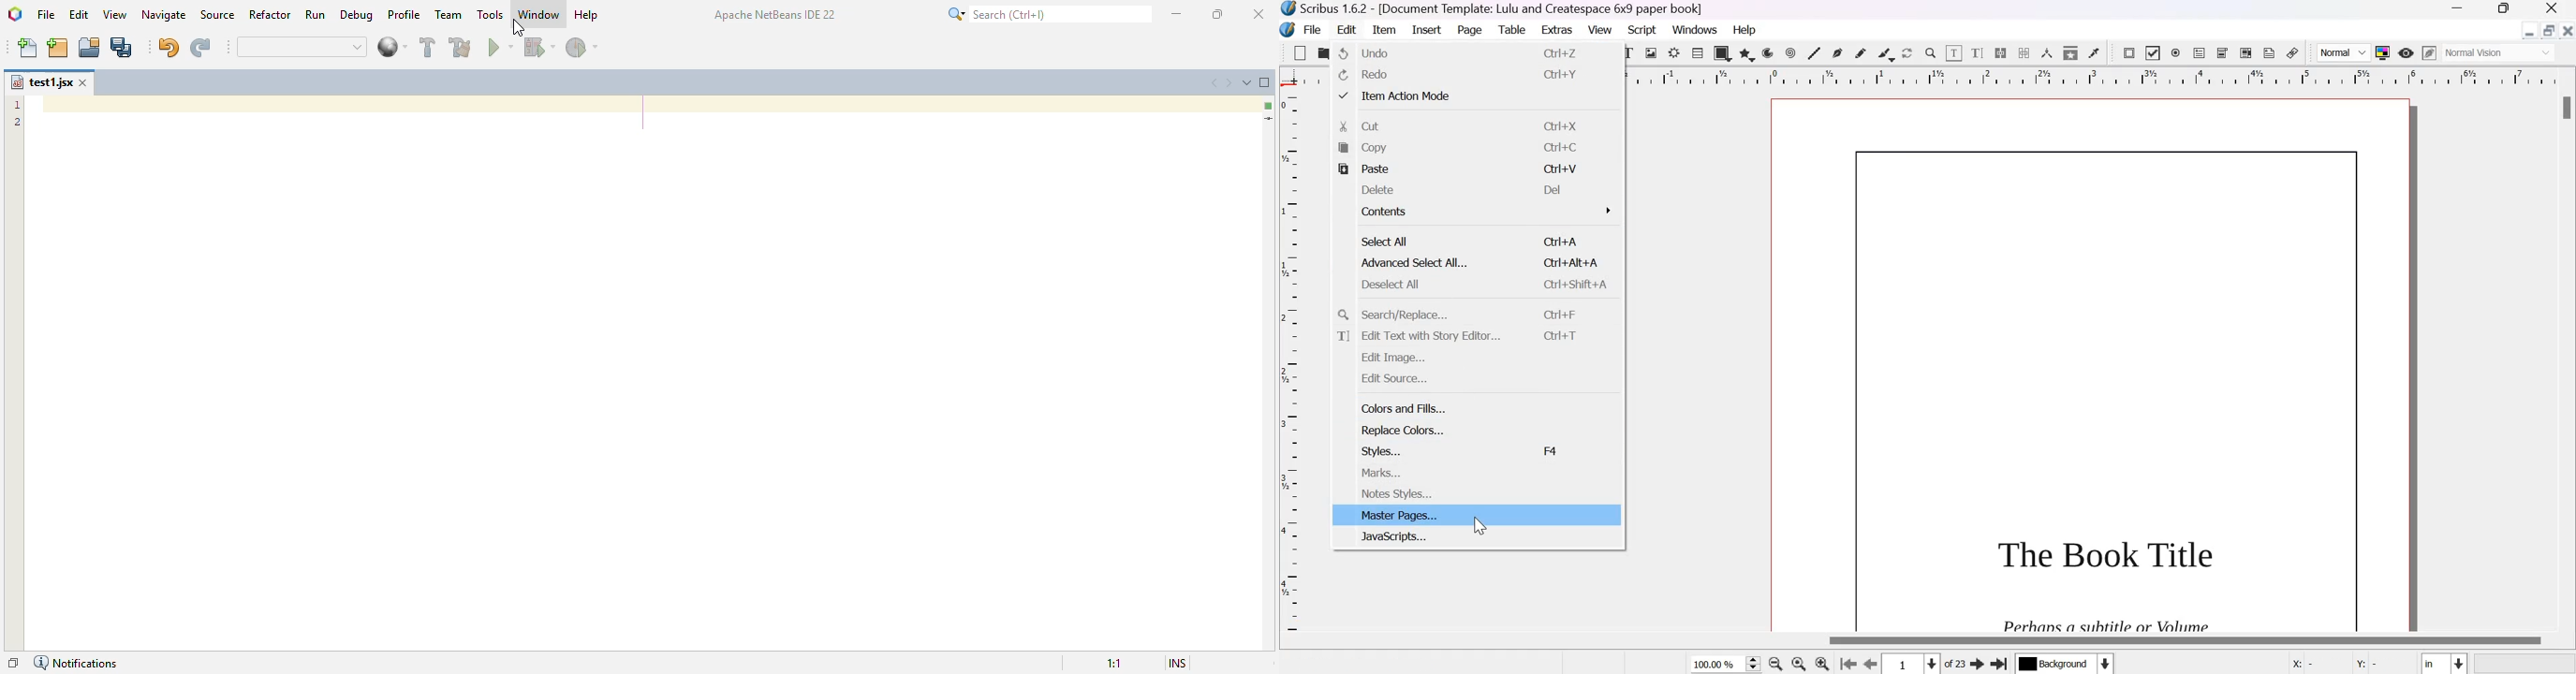 The width and height of the screenshot is (2576, 700). Describe the element at coordinates (1486, 211) in the screenshot. I see `contents` at that location.